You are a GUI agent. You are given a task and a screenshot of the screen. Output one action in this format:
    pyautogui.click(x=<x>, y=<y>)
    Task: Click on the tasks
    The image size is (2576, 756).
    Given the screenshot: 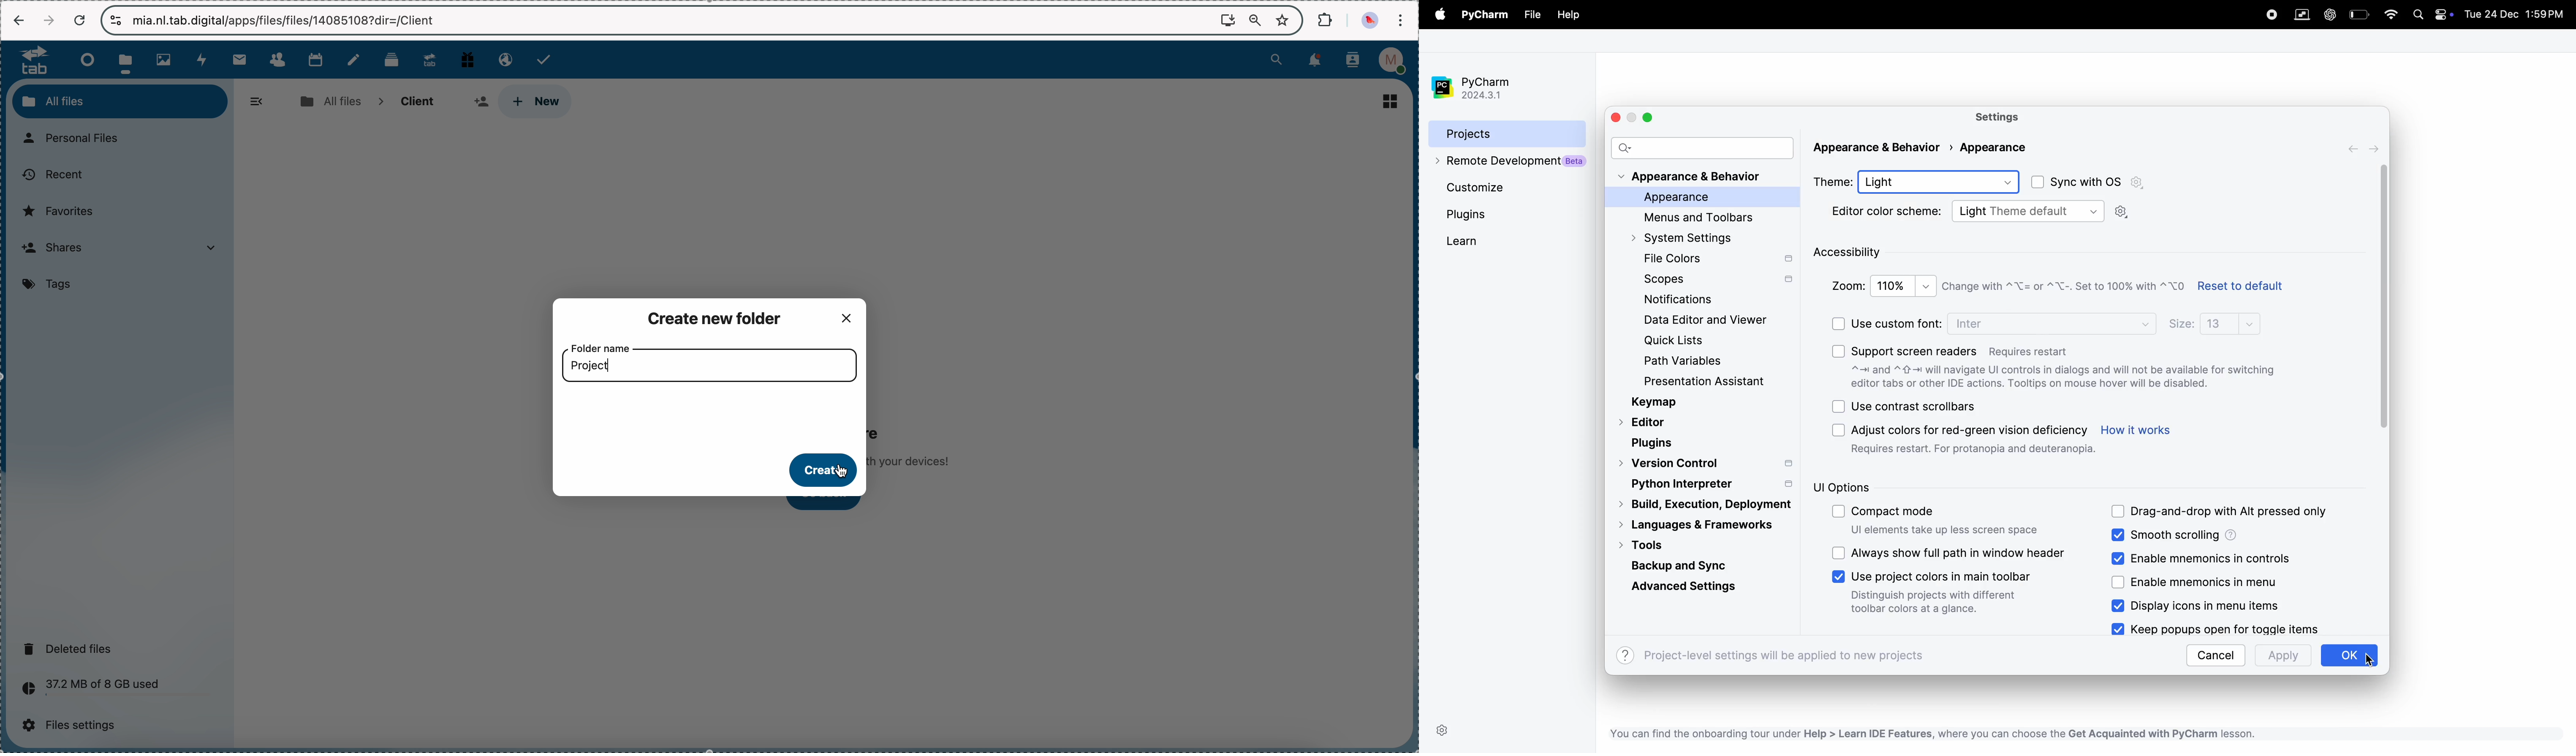 What is the action you would take?
    pyautogui.click(x=545, y=60)
    